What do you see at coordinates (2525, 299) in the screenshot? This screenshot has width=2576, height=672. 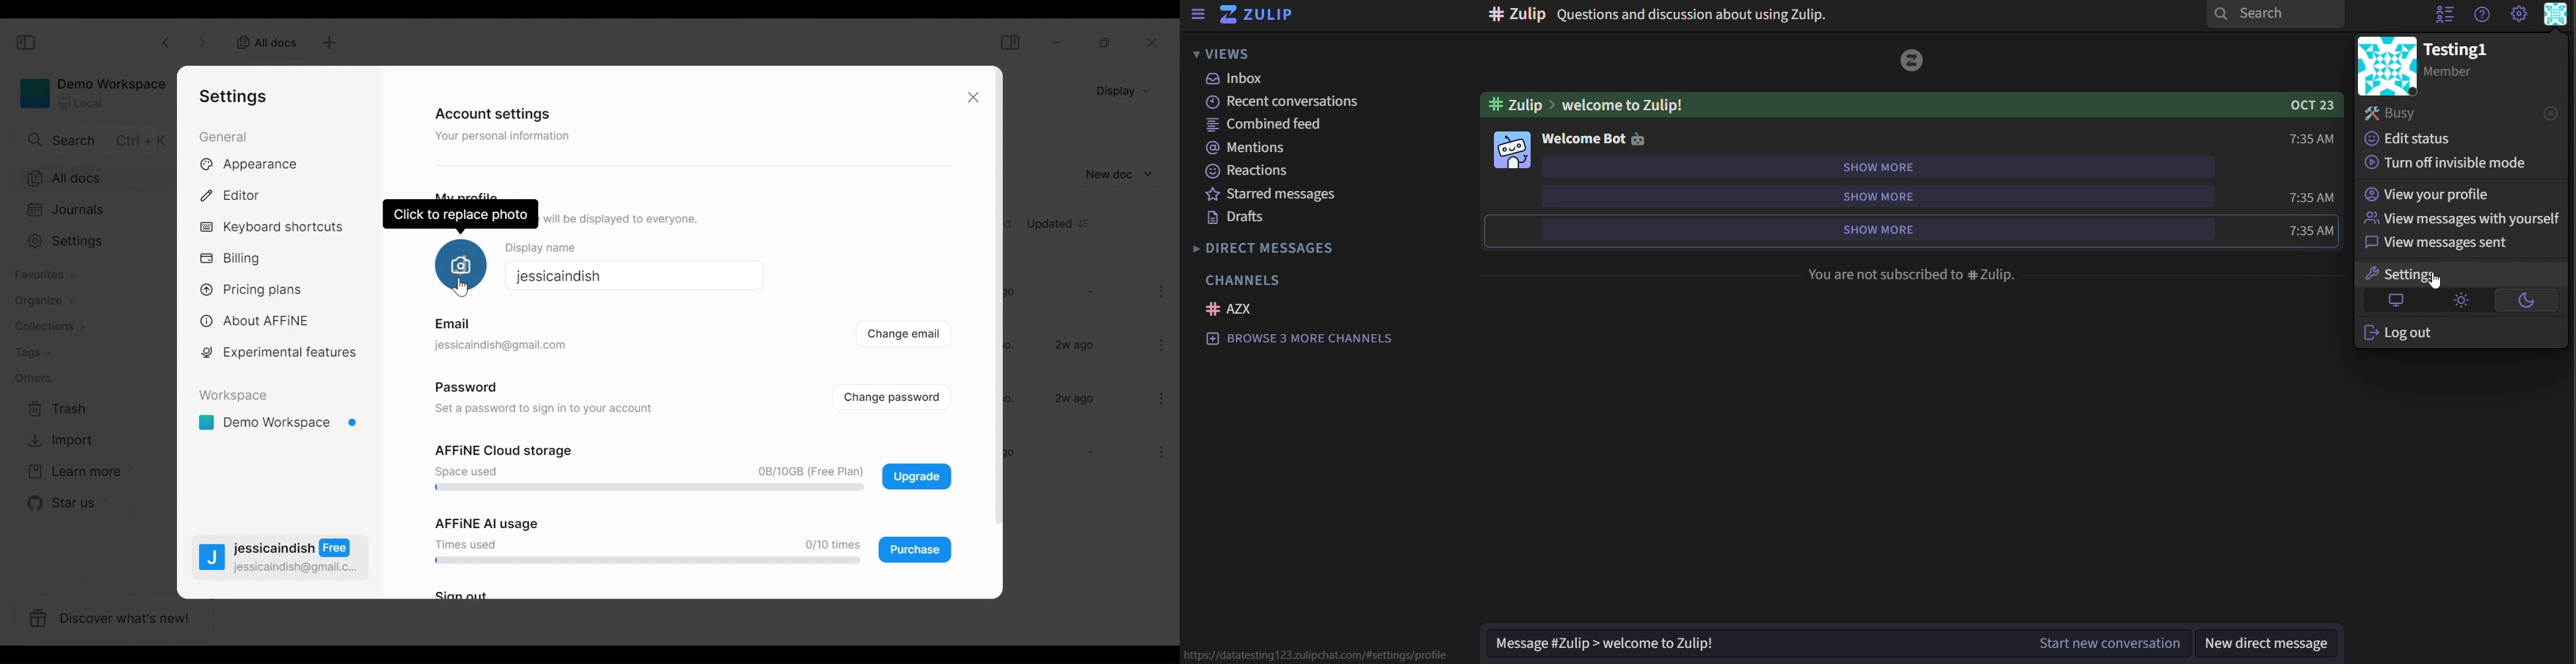 I see `dark theme` at bounding box center [2525, 299].